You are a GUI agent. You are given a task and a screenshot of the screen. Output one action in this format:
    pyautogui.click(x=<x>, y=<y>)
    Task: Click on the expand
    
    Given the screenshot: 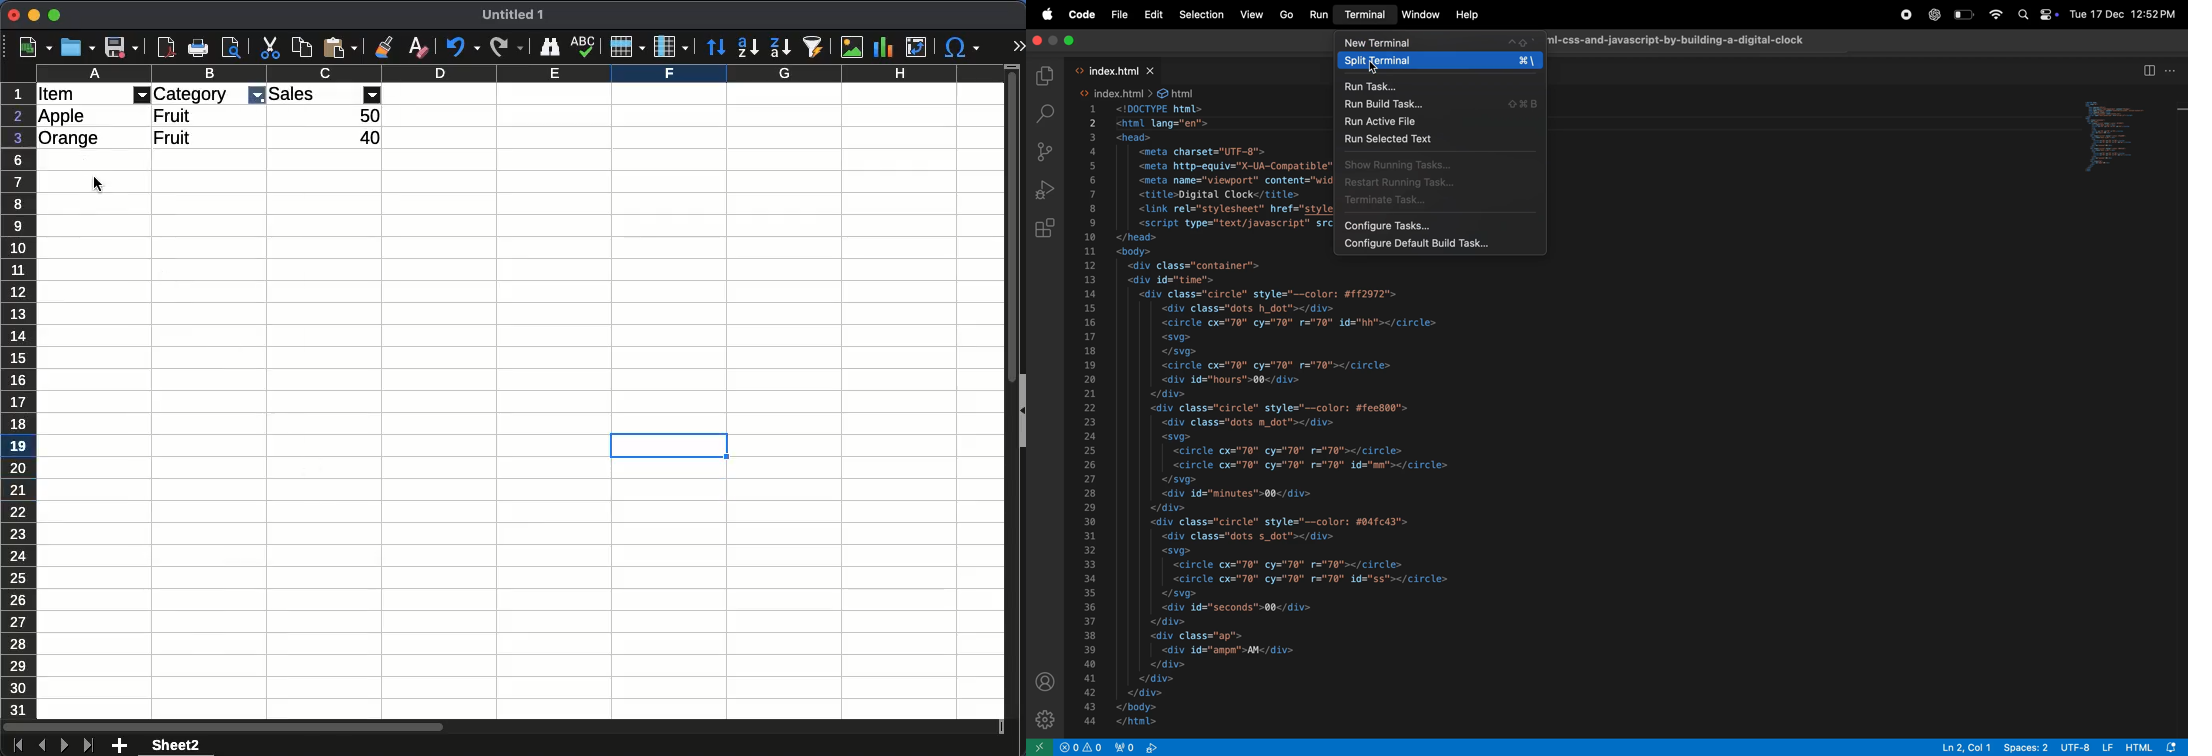 What is the action you would take?
    pyautogui.click(x=1016, y=45)
    